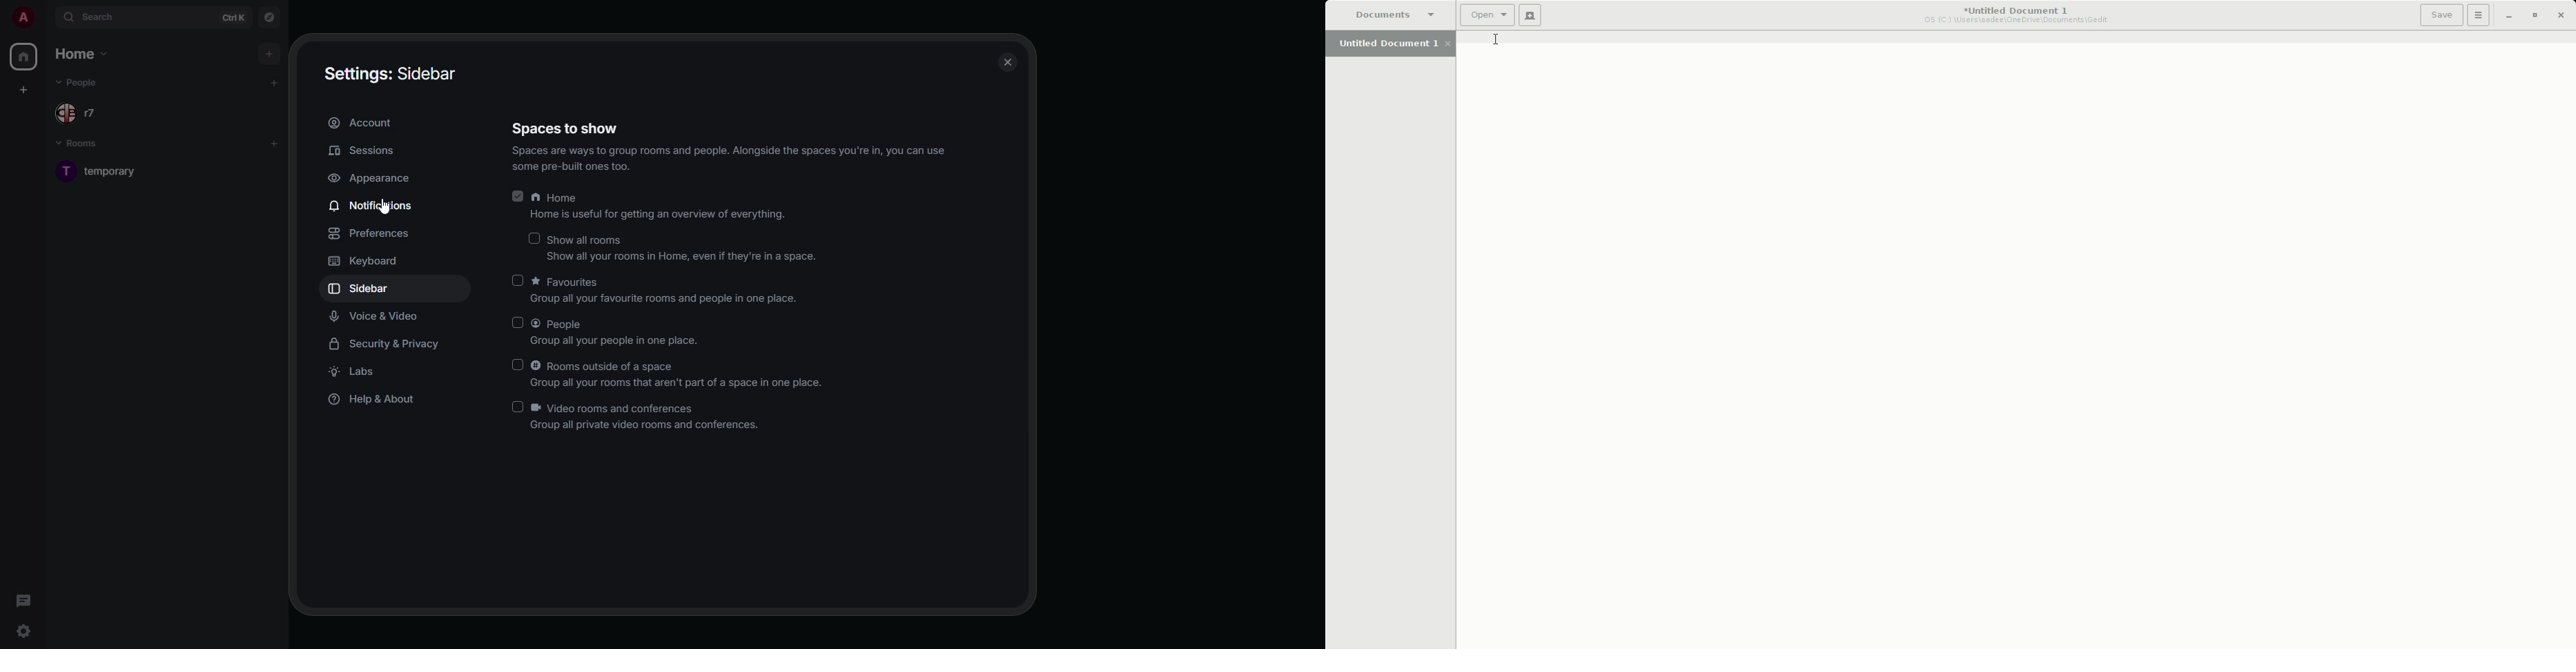 The height and width of the screenshot is (672, 2576). I want to click on rooms outside of a space, so click(676, 375).